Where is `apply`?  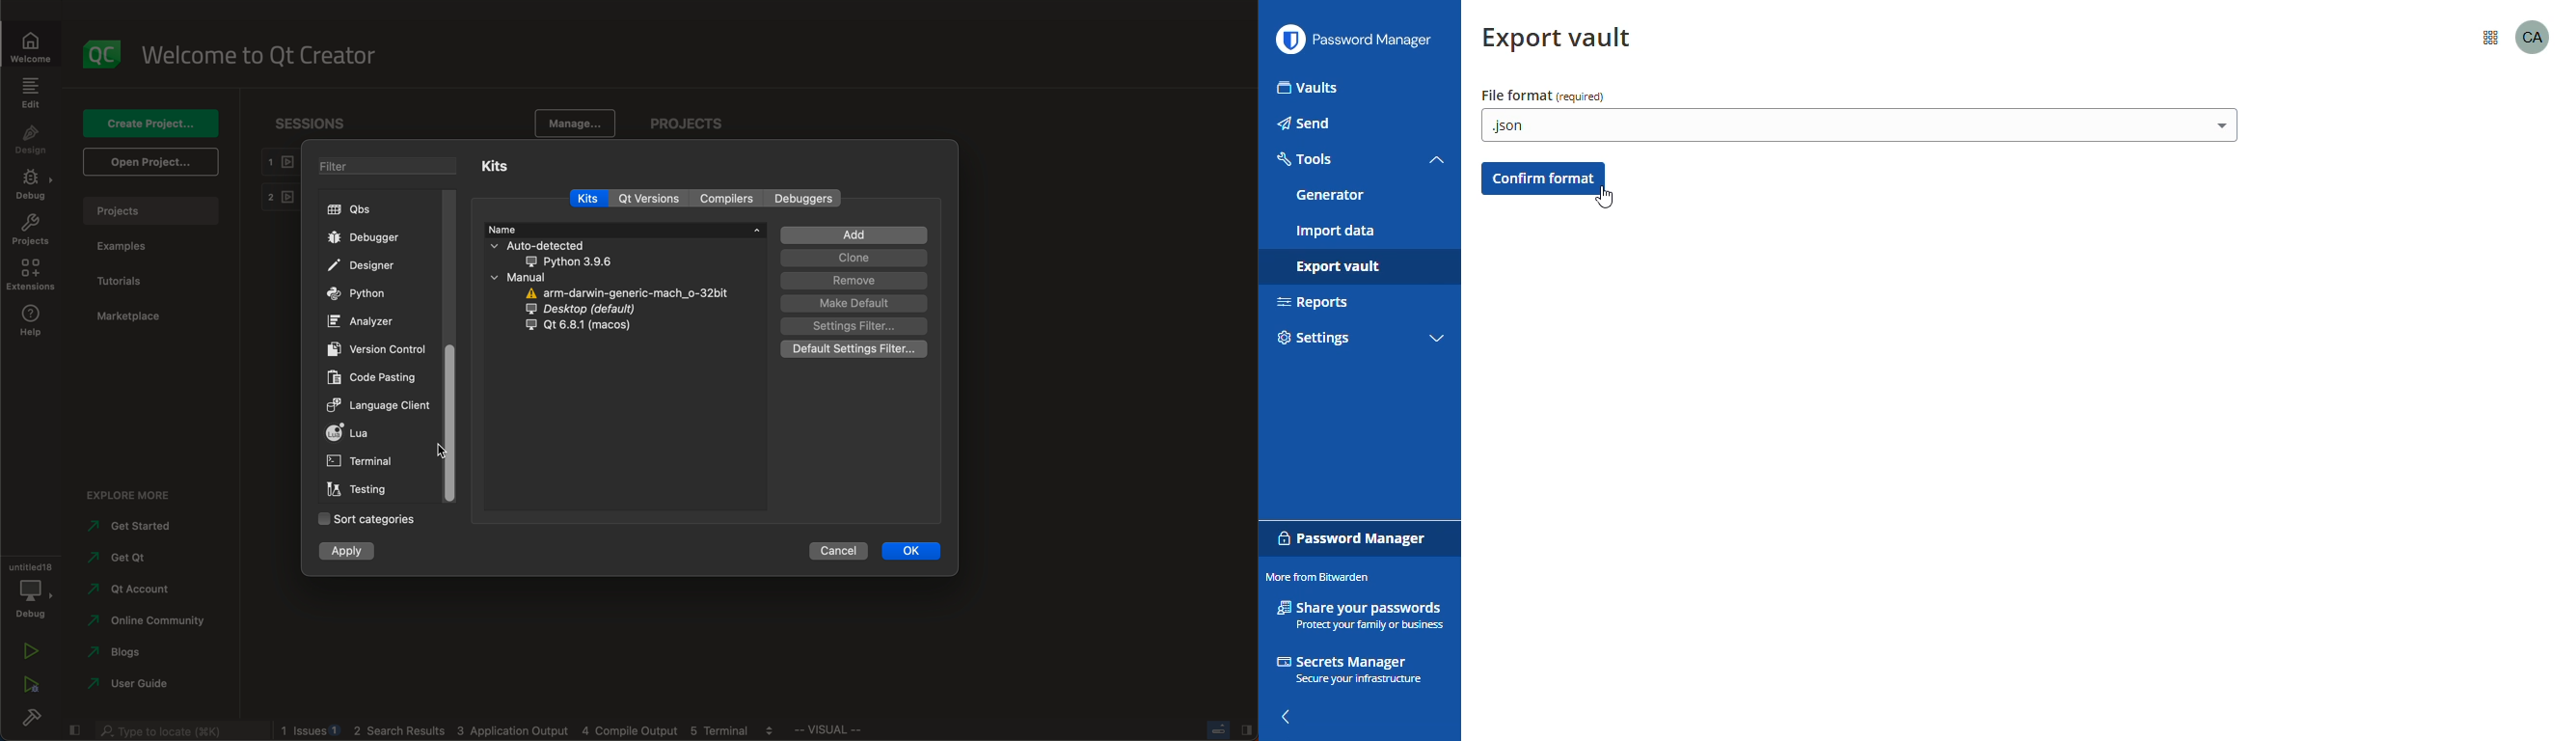 apply is located at coordinates (359, 553).